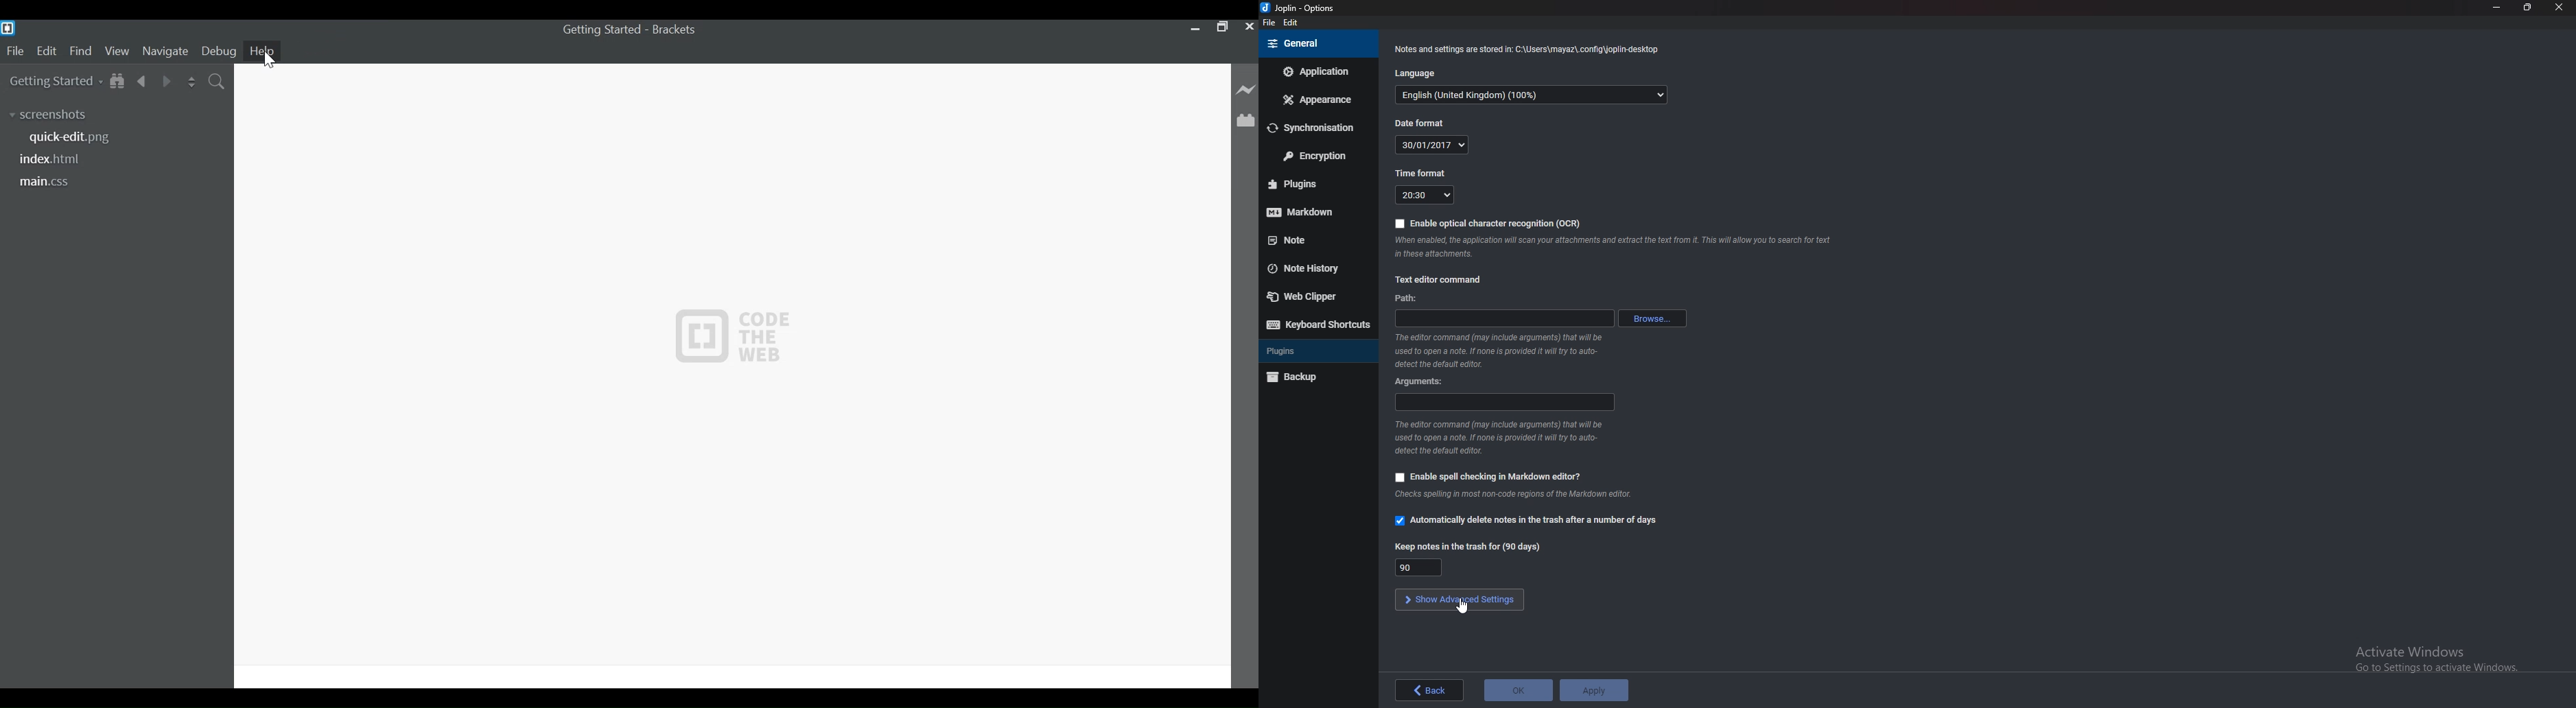 The image size is (2576, 728). I want to click on Find, so click(81, 52).